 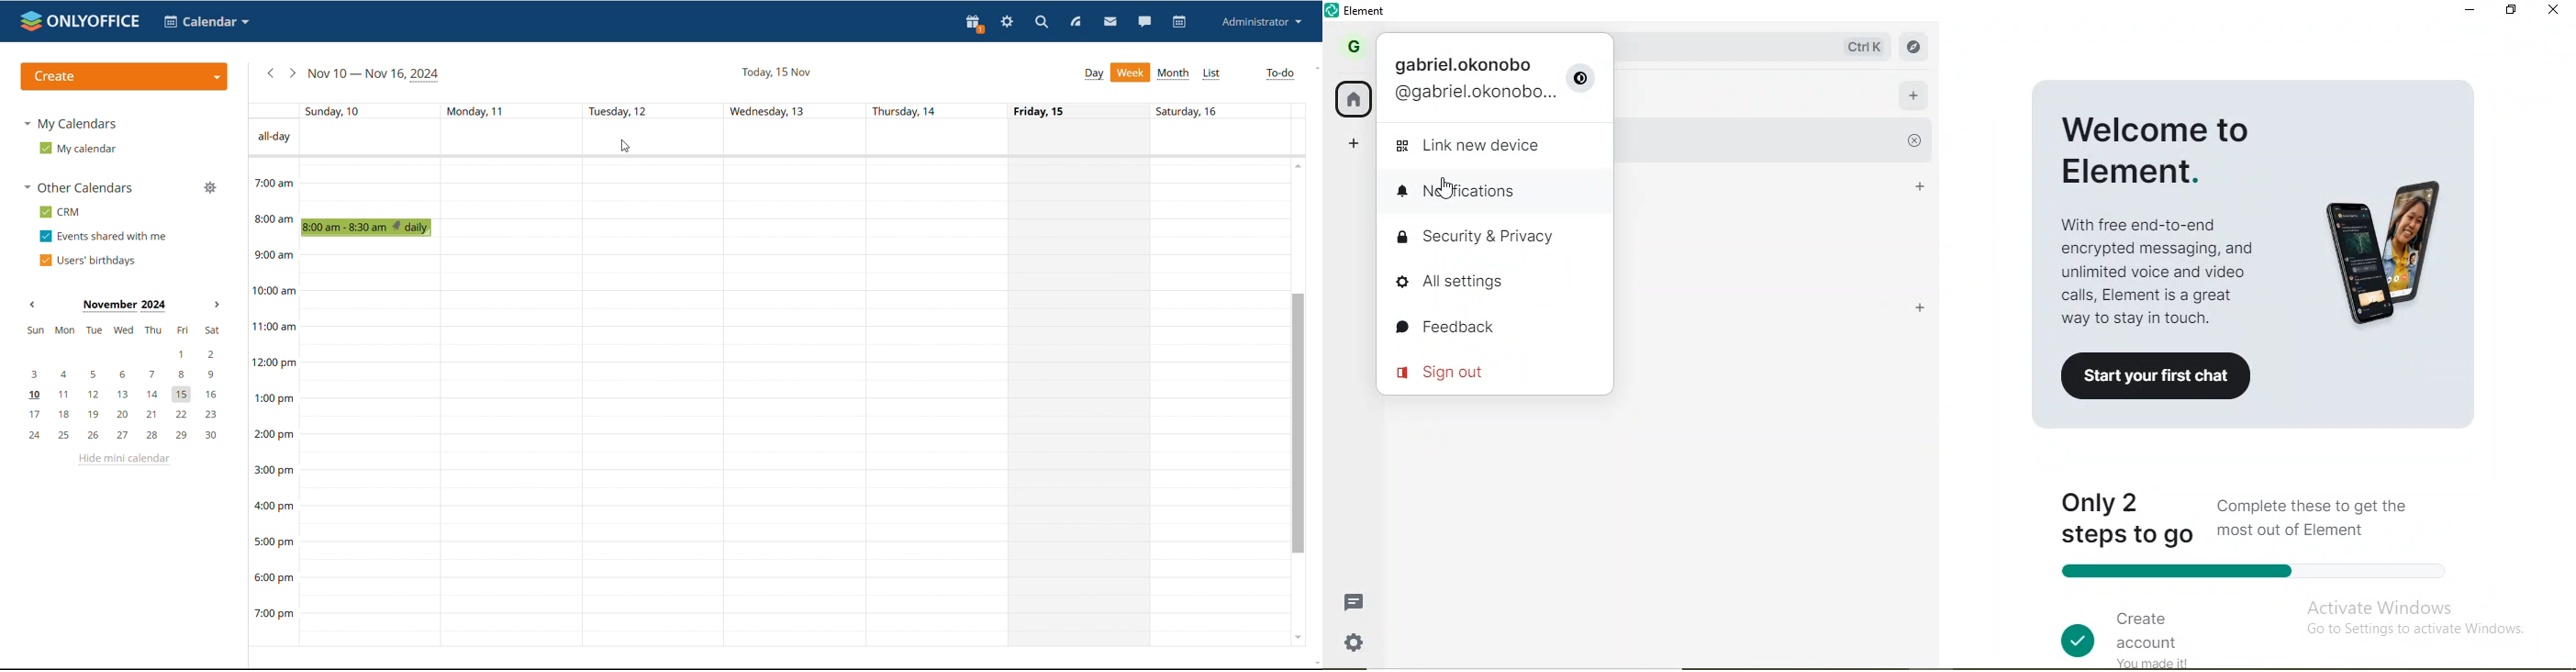 What do you see at coordinates (906, 112) in the screenshot?
I see `` at bounding box center [906, 112].